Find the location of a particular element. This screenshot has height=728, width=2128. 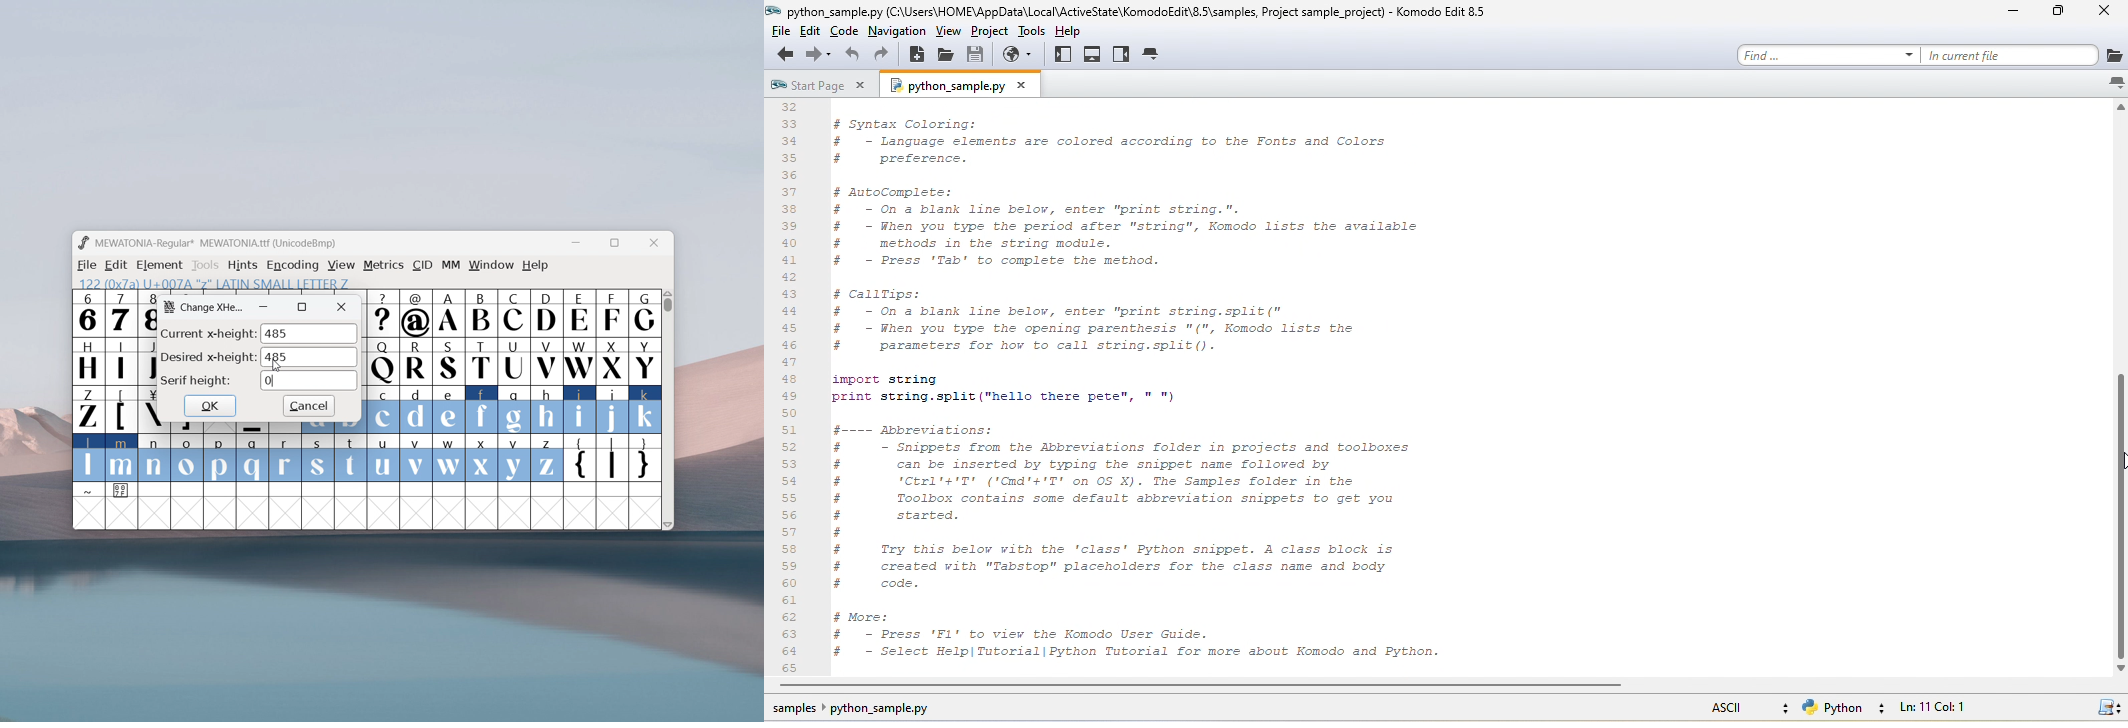

t is located at coordinates (352, 459).